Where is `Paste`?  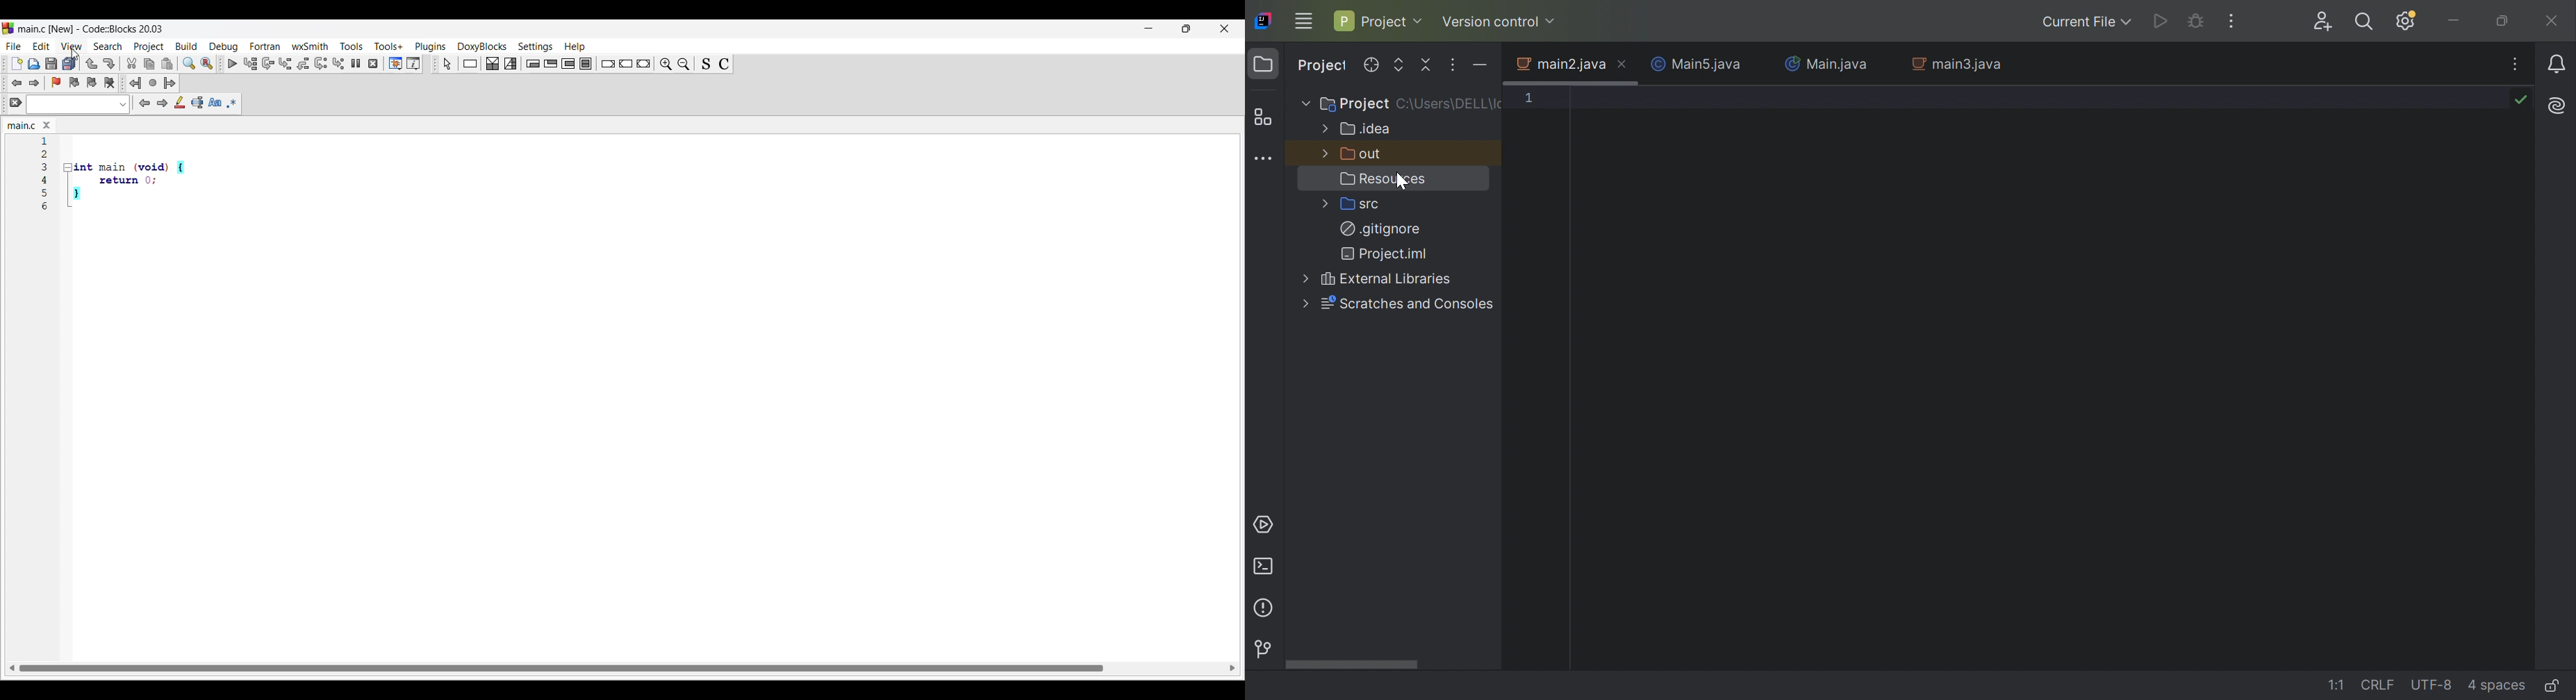
Paste is located at coordinates (167, 64).